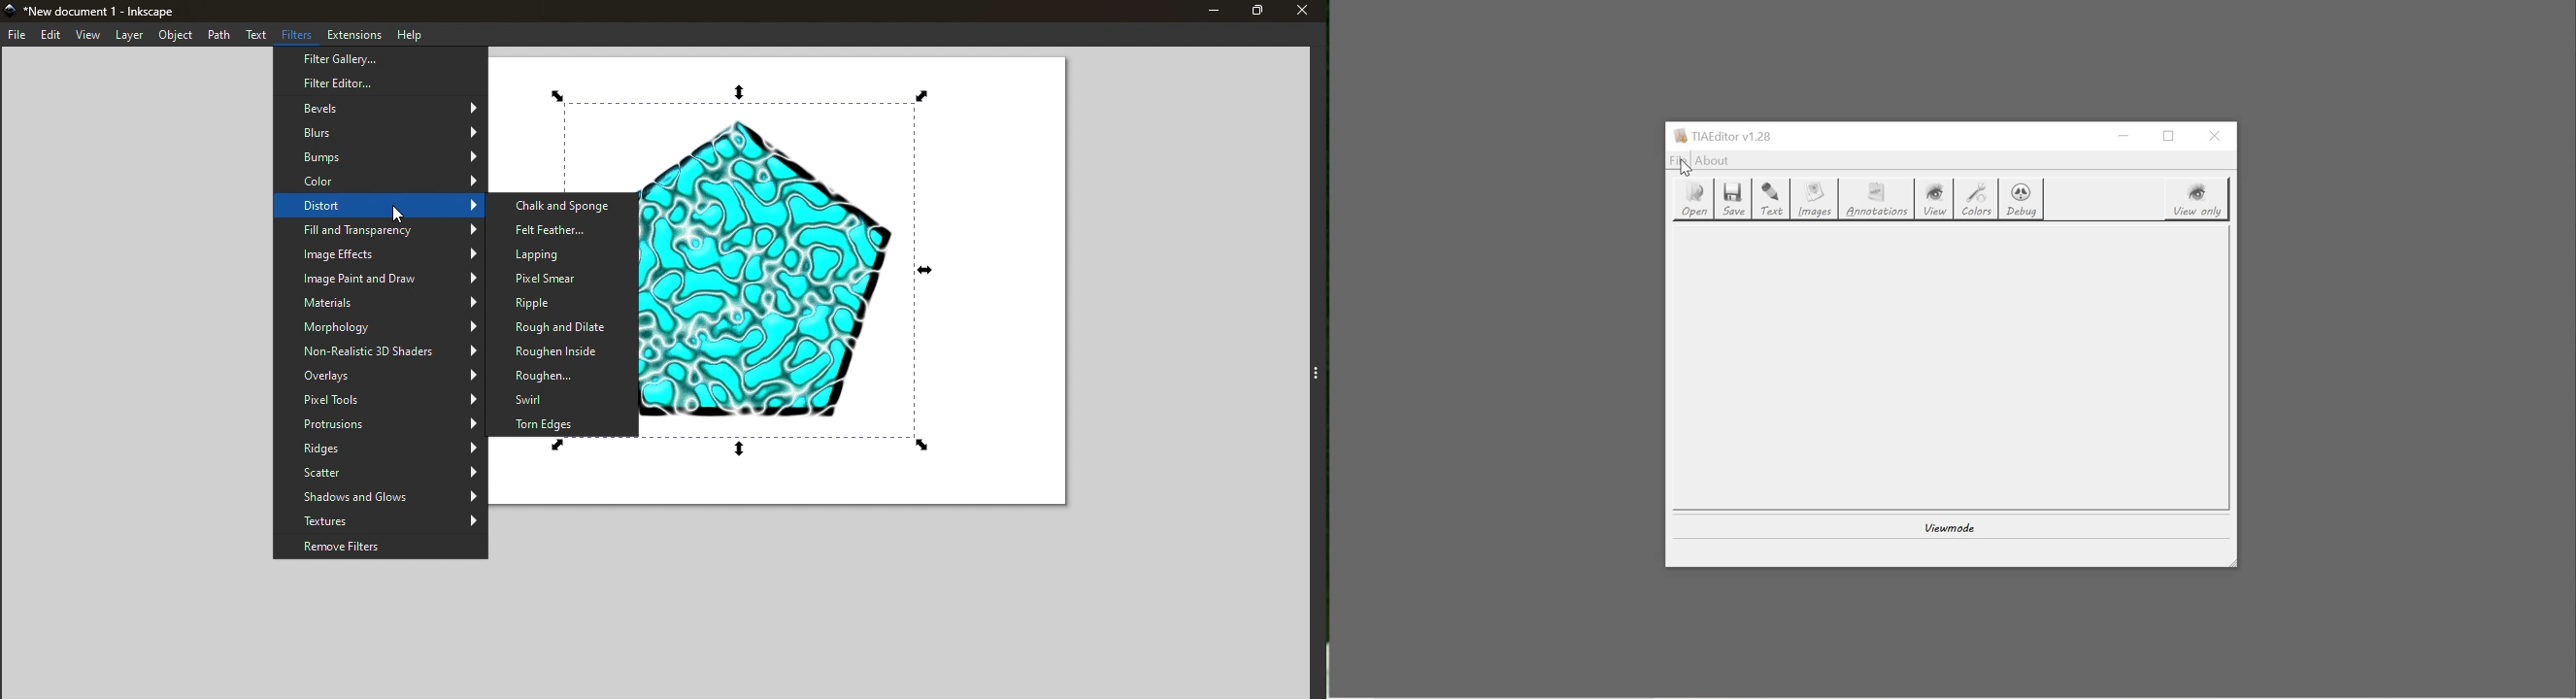 The width and height of the screenshot is (2576, 700). I want to click on Layer, so click(126, 36).